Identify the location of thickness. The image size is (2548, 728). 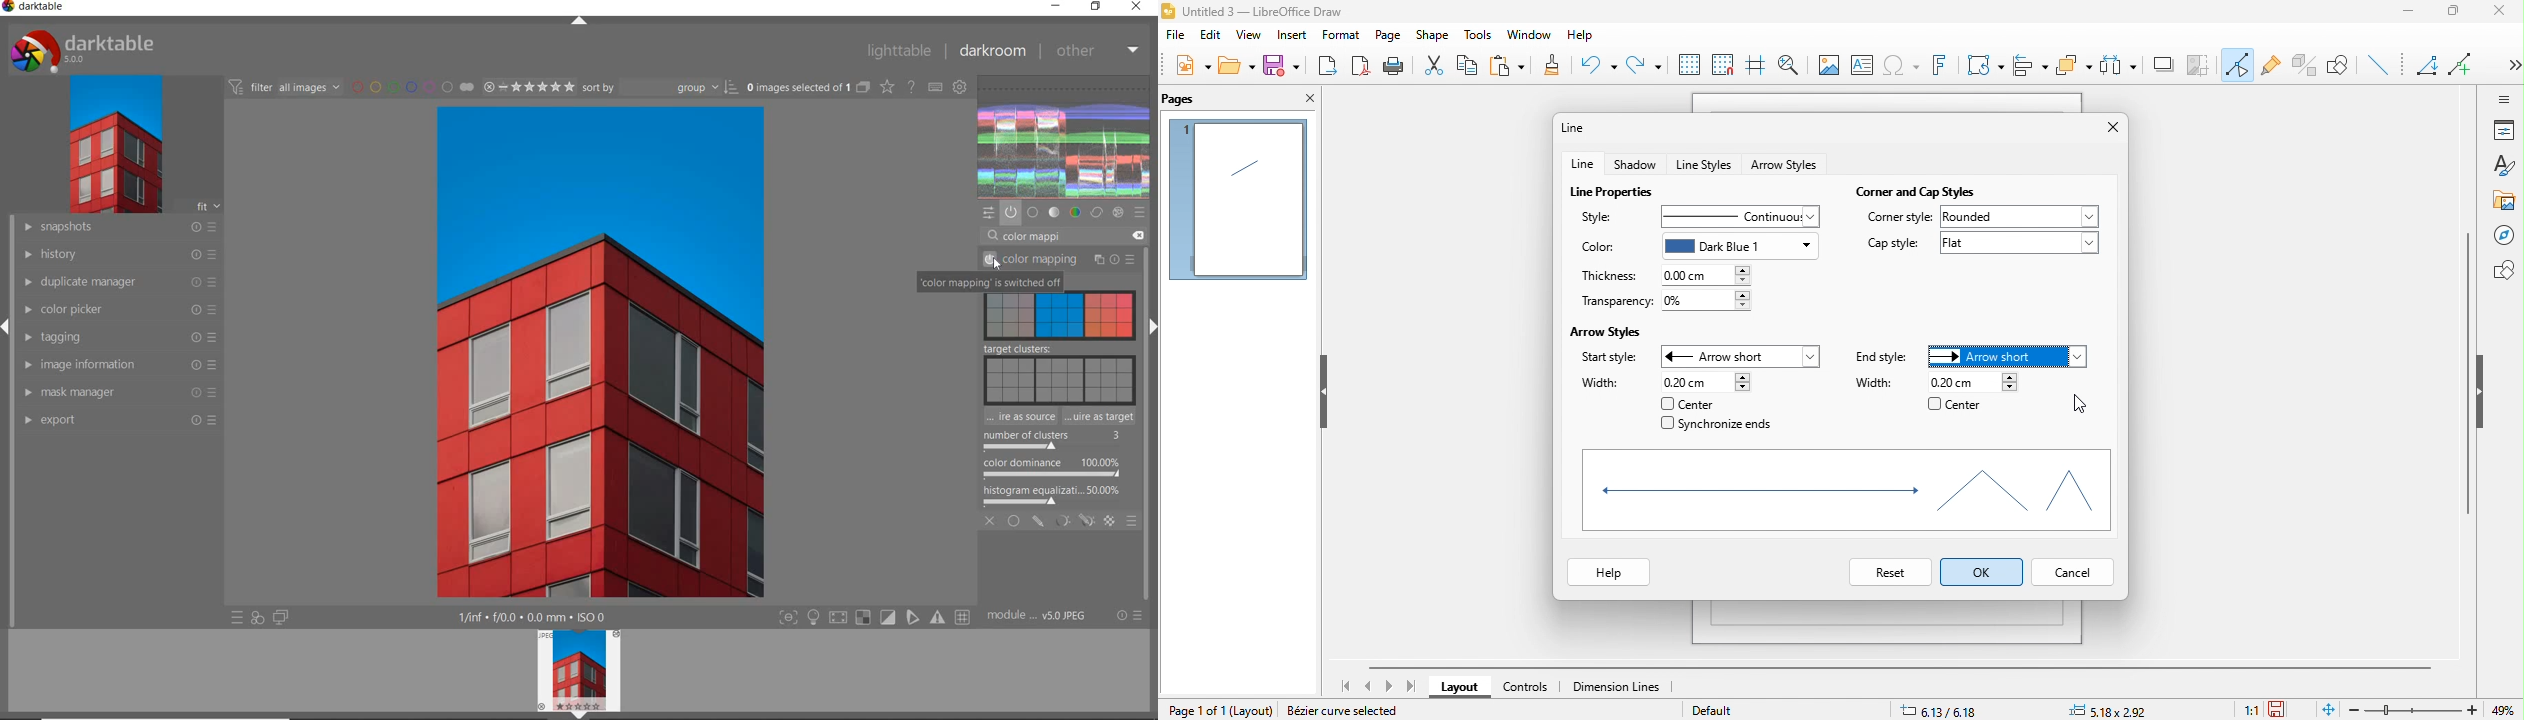
(1614, 275).